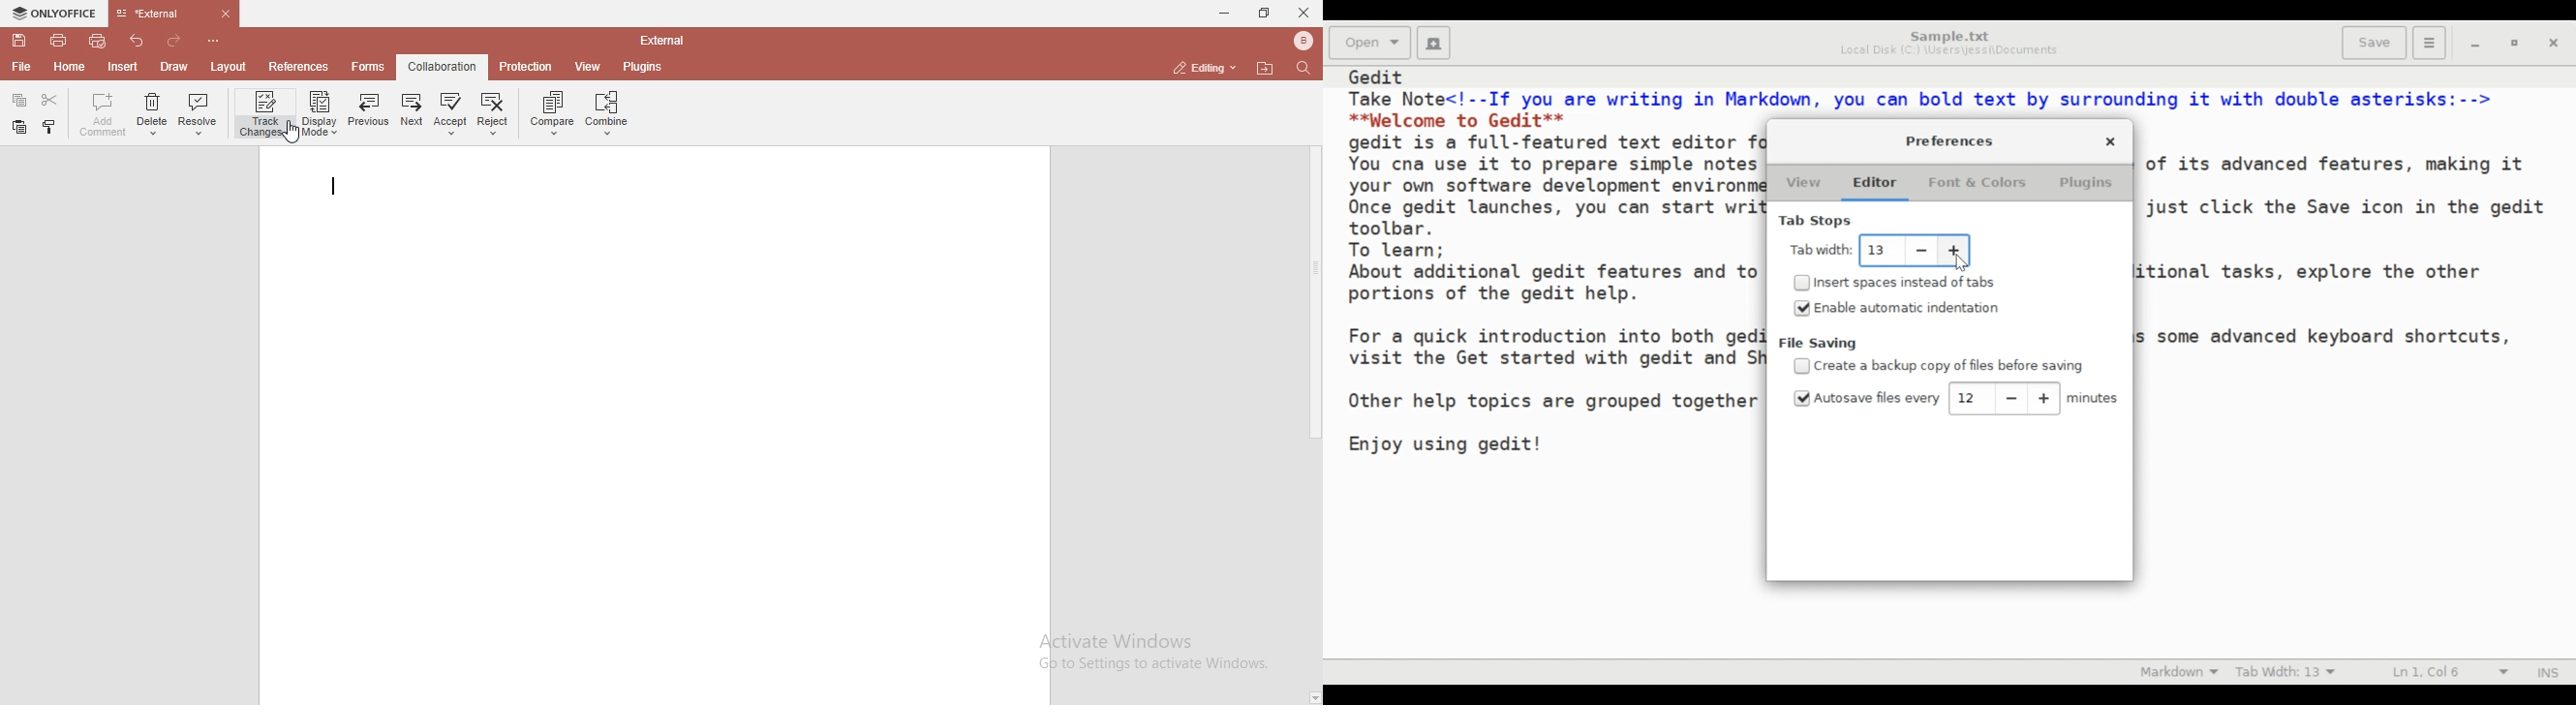  Describe the element at coordinates (19, 99) in the screenshot. I see `paste speacial` at that location.